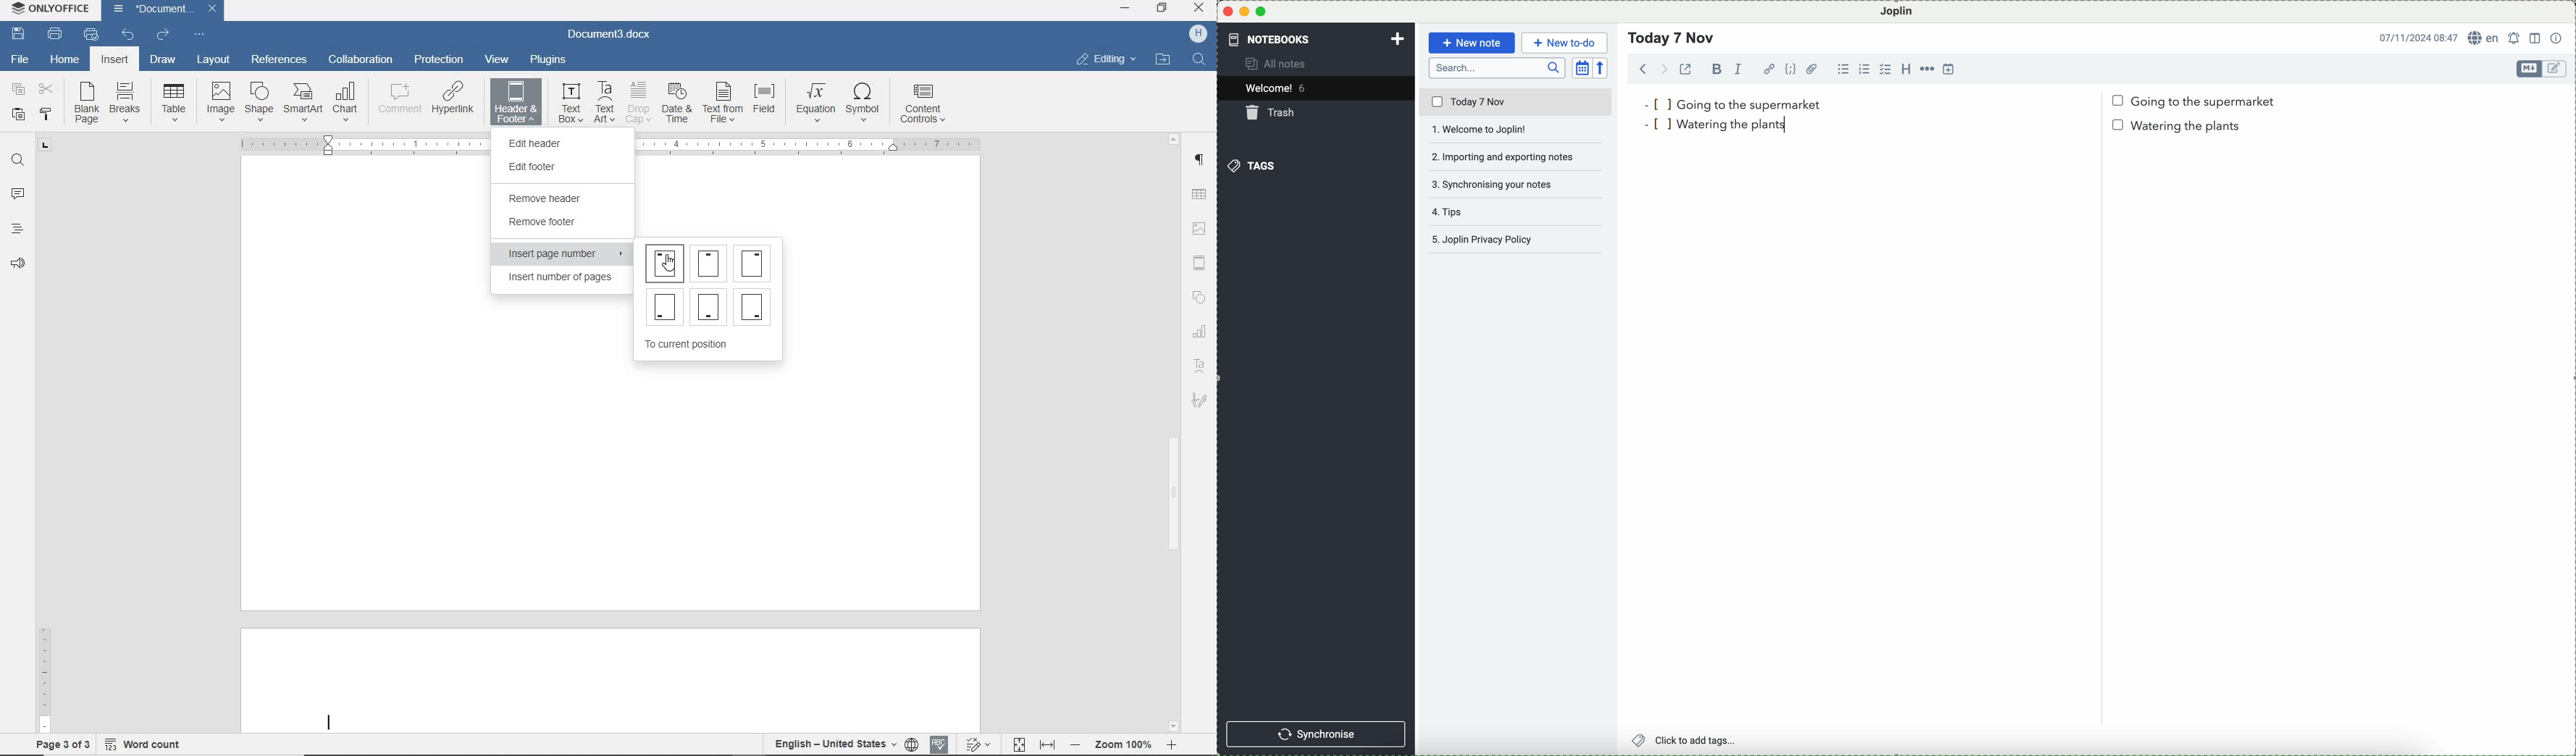  Describe the element at coordinates (1732, 104) in the screenshot. I see `going to the supermarket` at that location.